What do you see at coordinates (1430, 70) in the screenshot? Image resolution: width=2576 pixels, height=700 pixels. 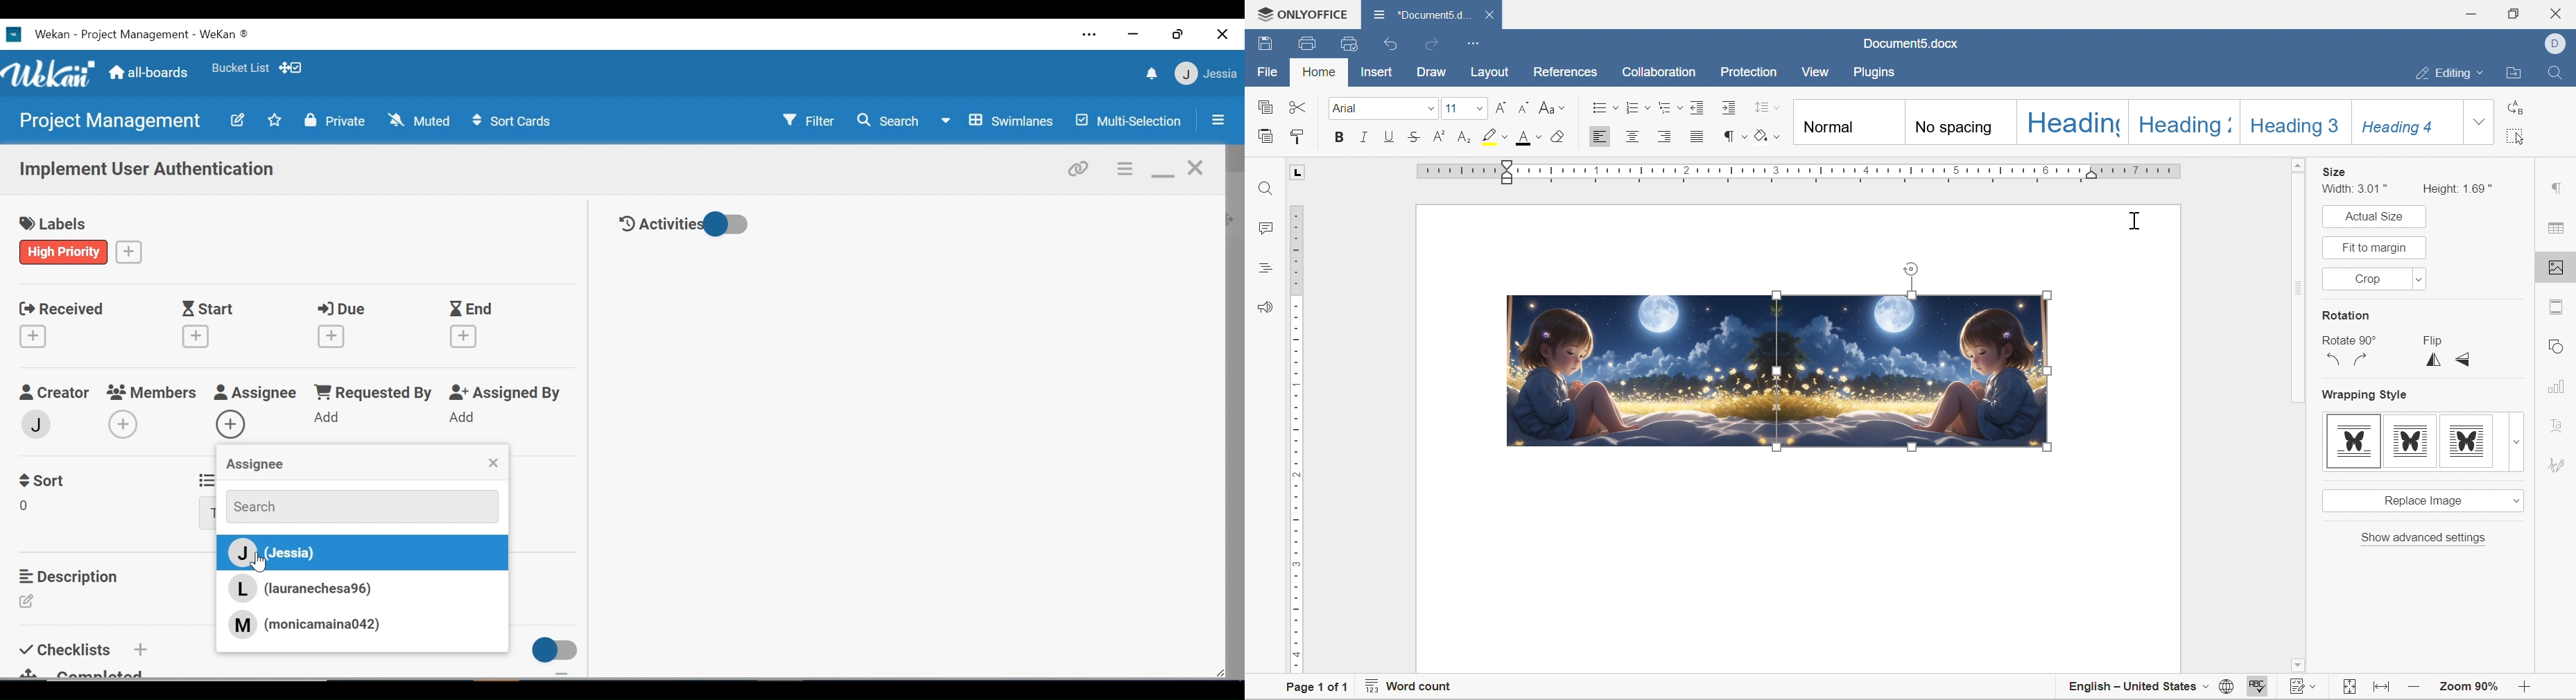 I see `draw` at bounding box center [1430, 70].